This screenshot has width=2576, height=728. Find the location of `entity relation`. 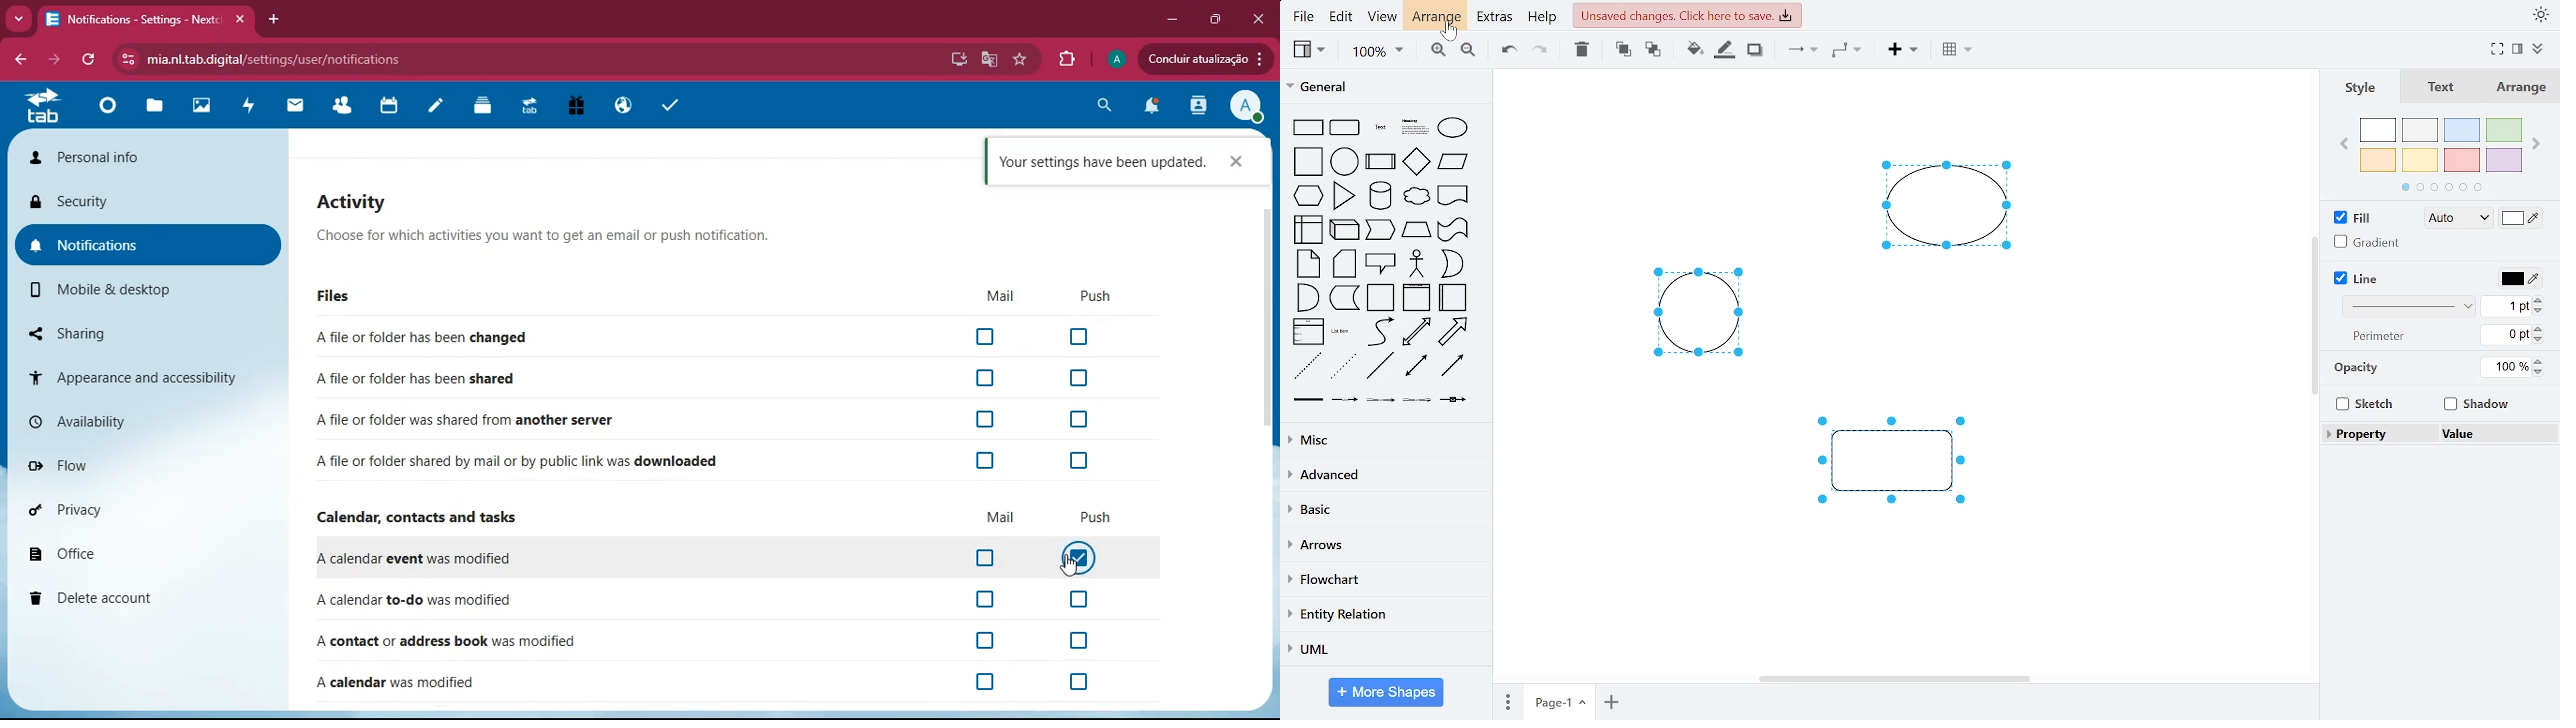

entity relation is located at coordinates (1382, 614).